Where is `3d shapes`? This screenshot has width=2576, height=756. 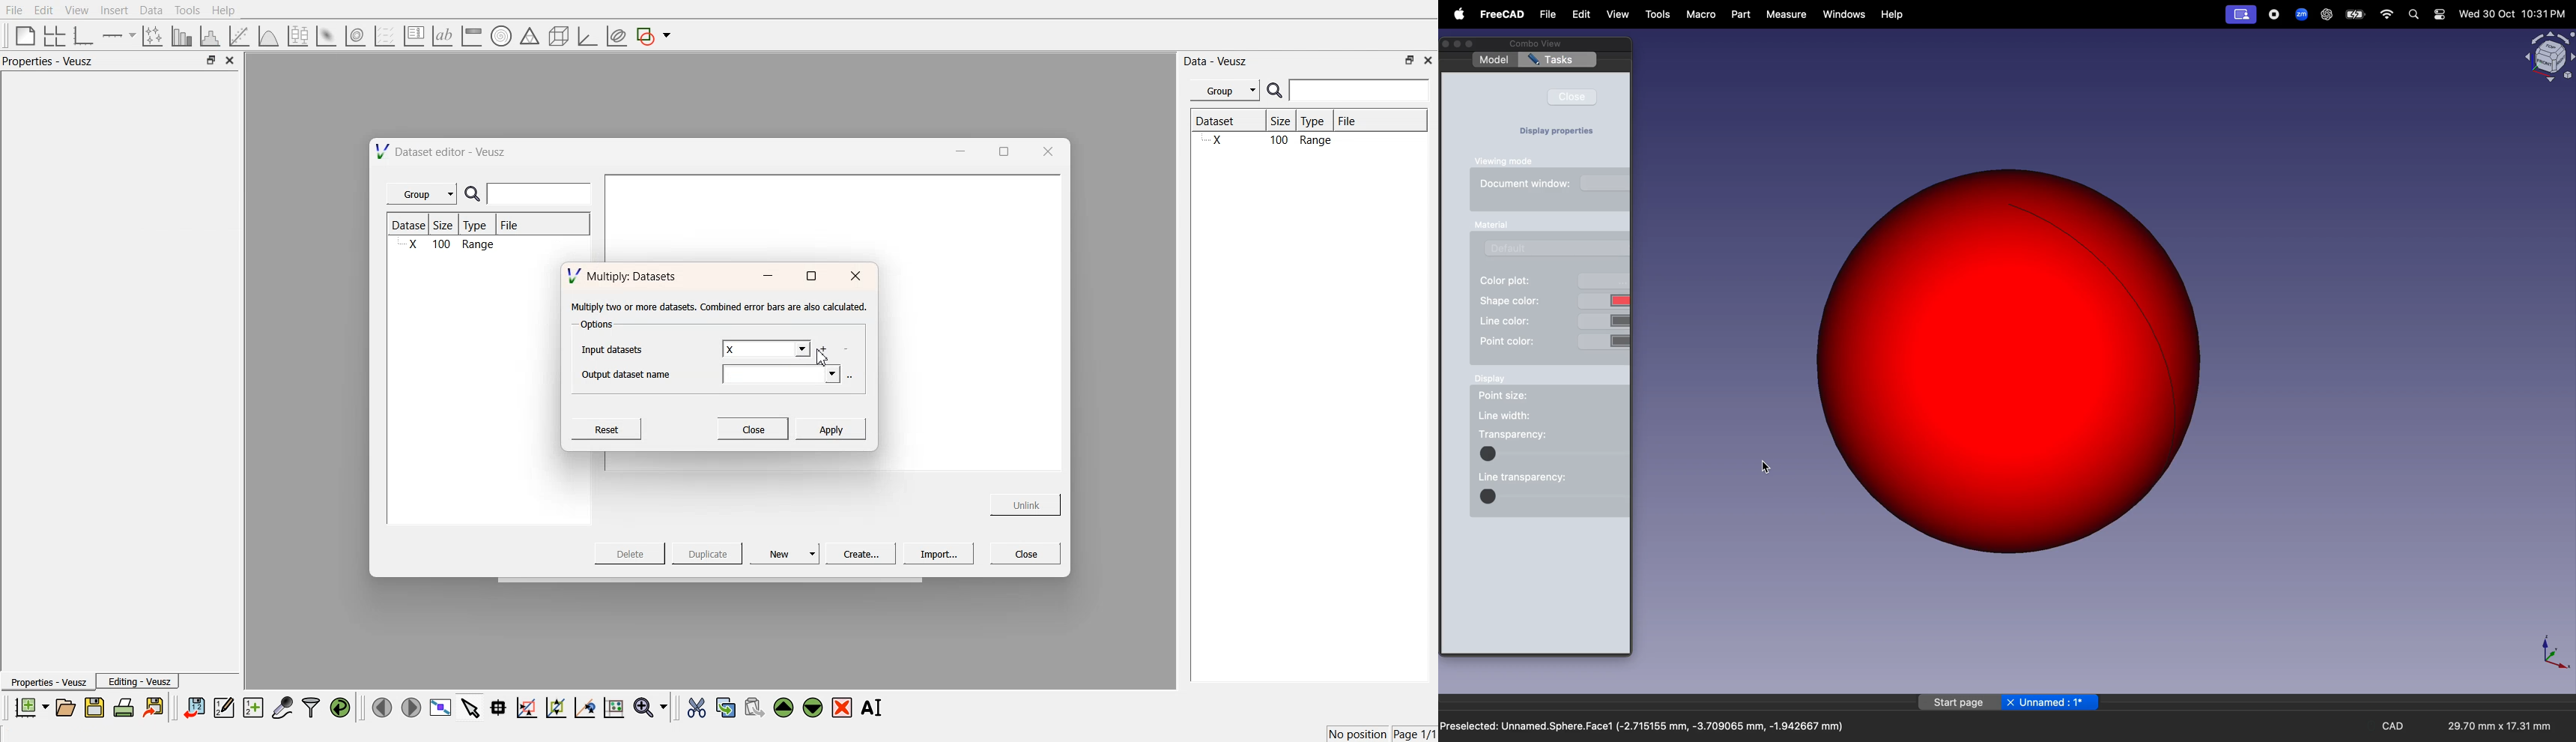 3d shapes is located at coordinates (556, 36).